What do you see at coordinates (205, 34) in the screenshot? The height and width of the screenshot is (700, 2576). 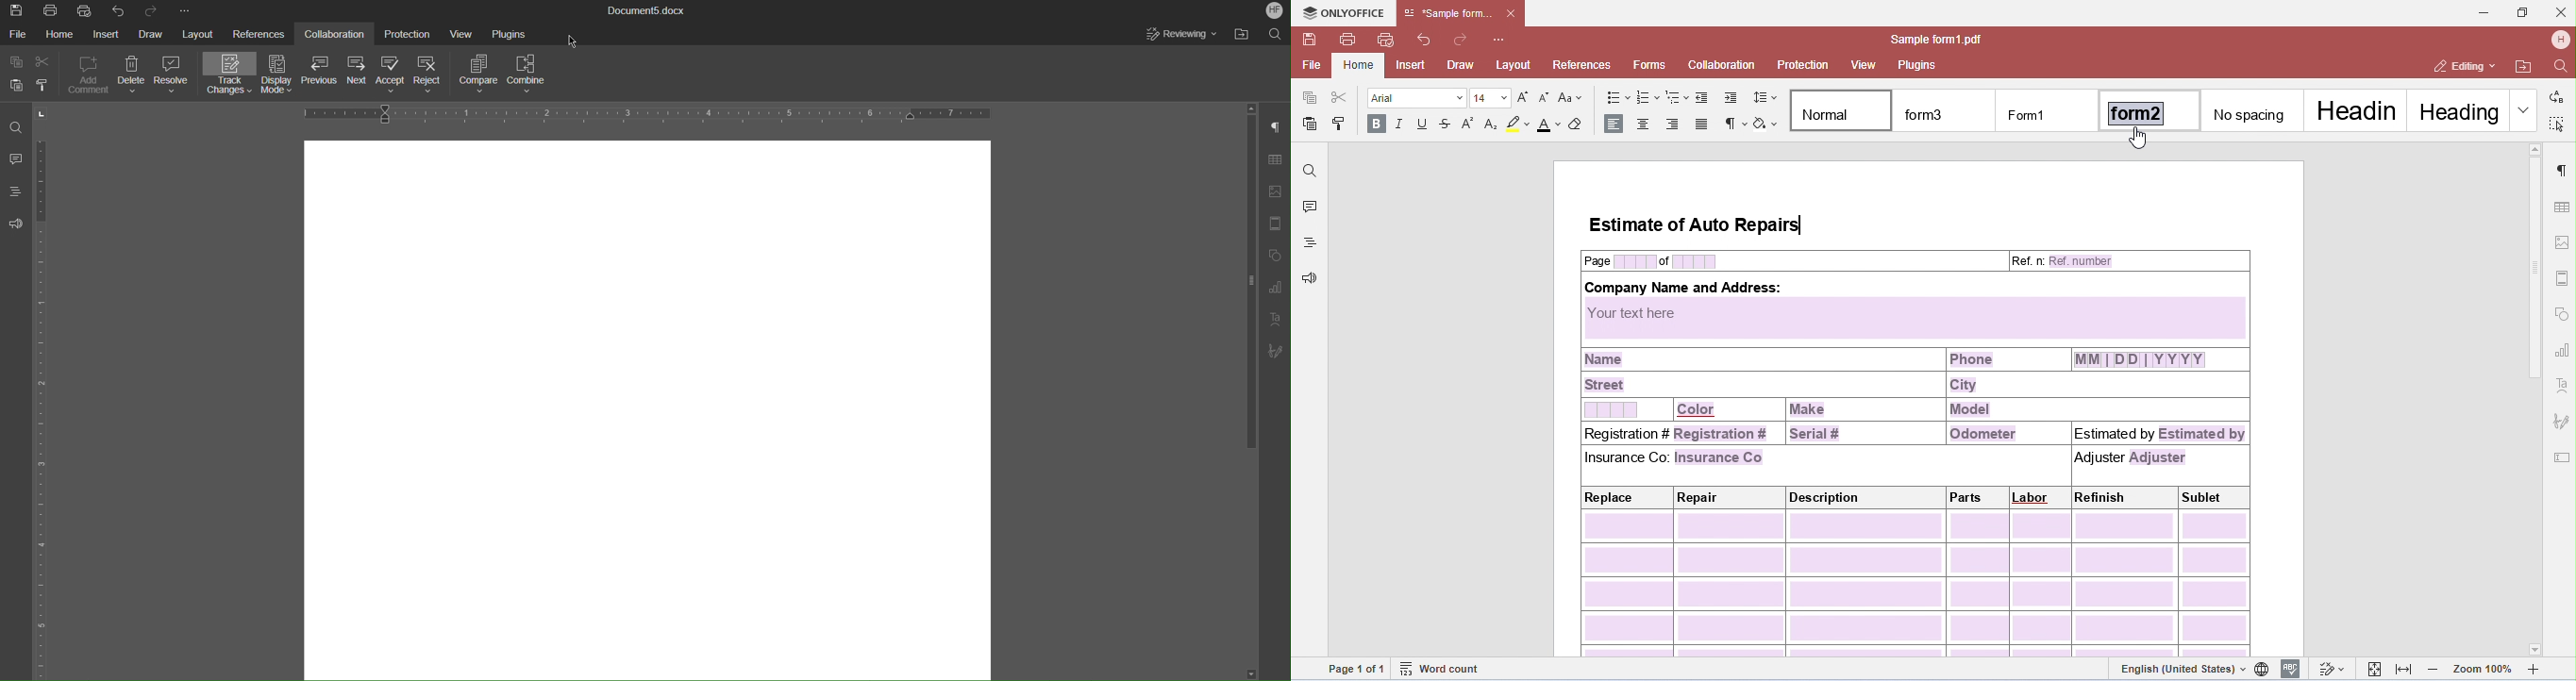 I see `Layout` at bounding box center [205, 34].